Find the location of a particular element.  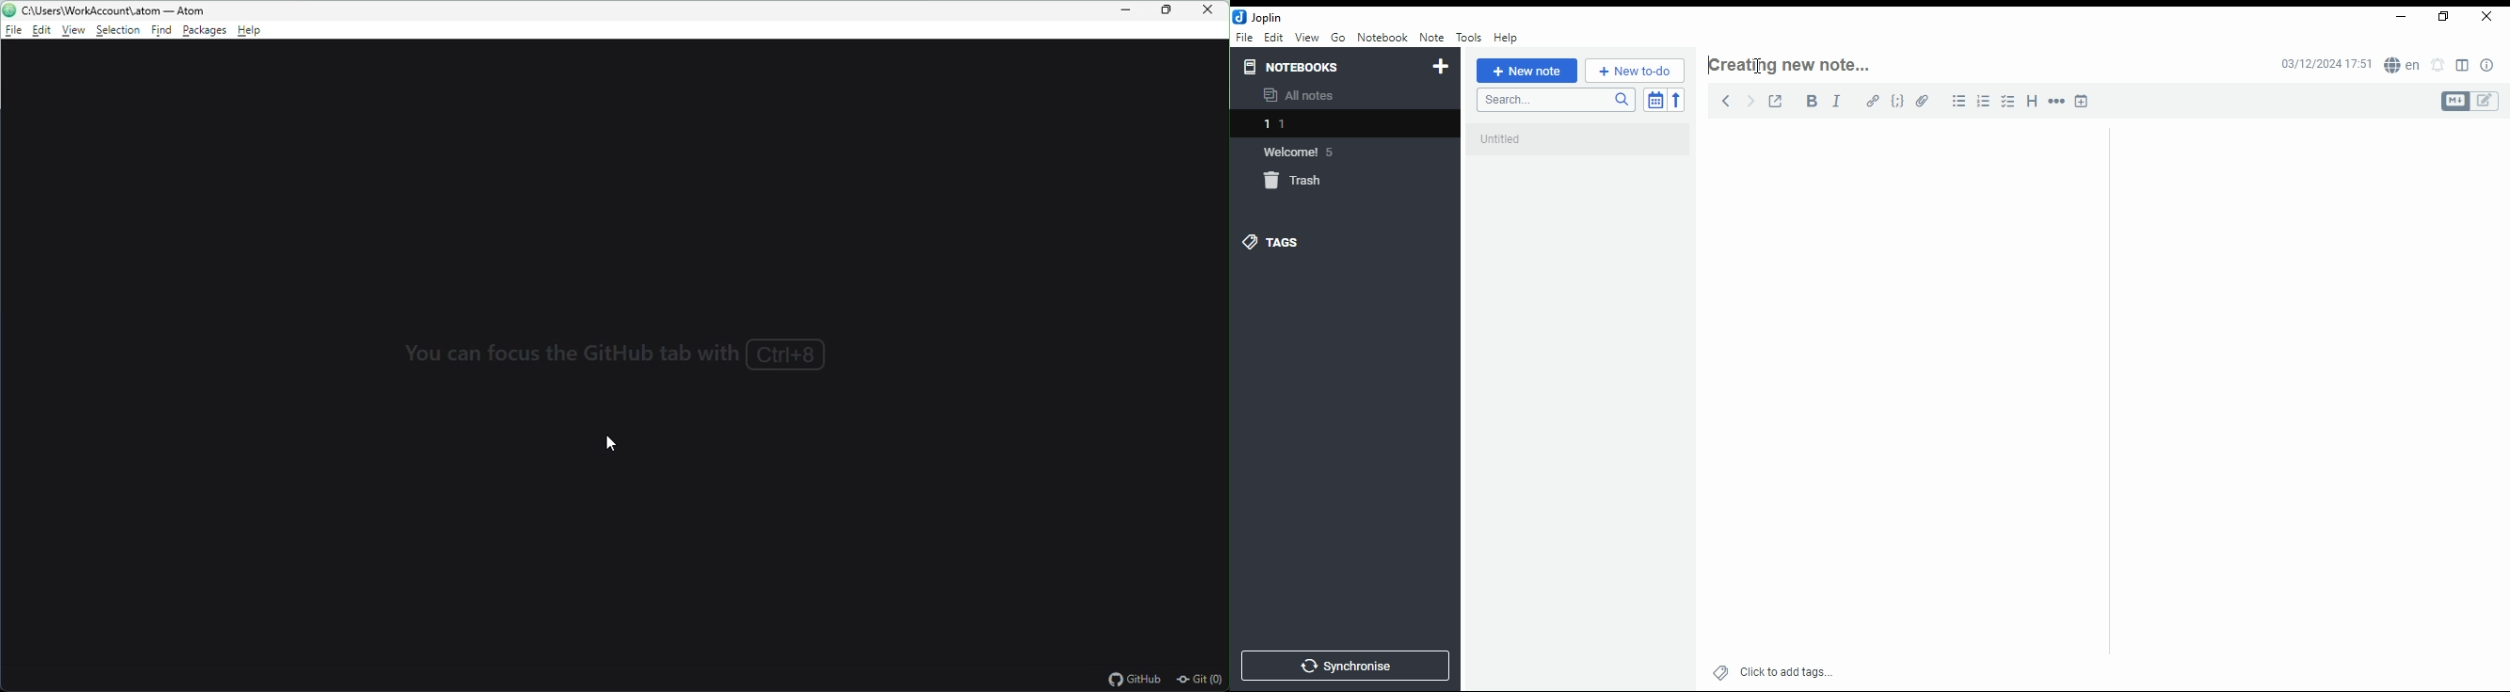

click to add tags is located at coordinates (1784, 671).